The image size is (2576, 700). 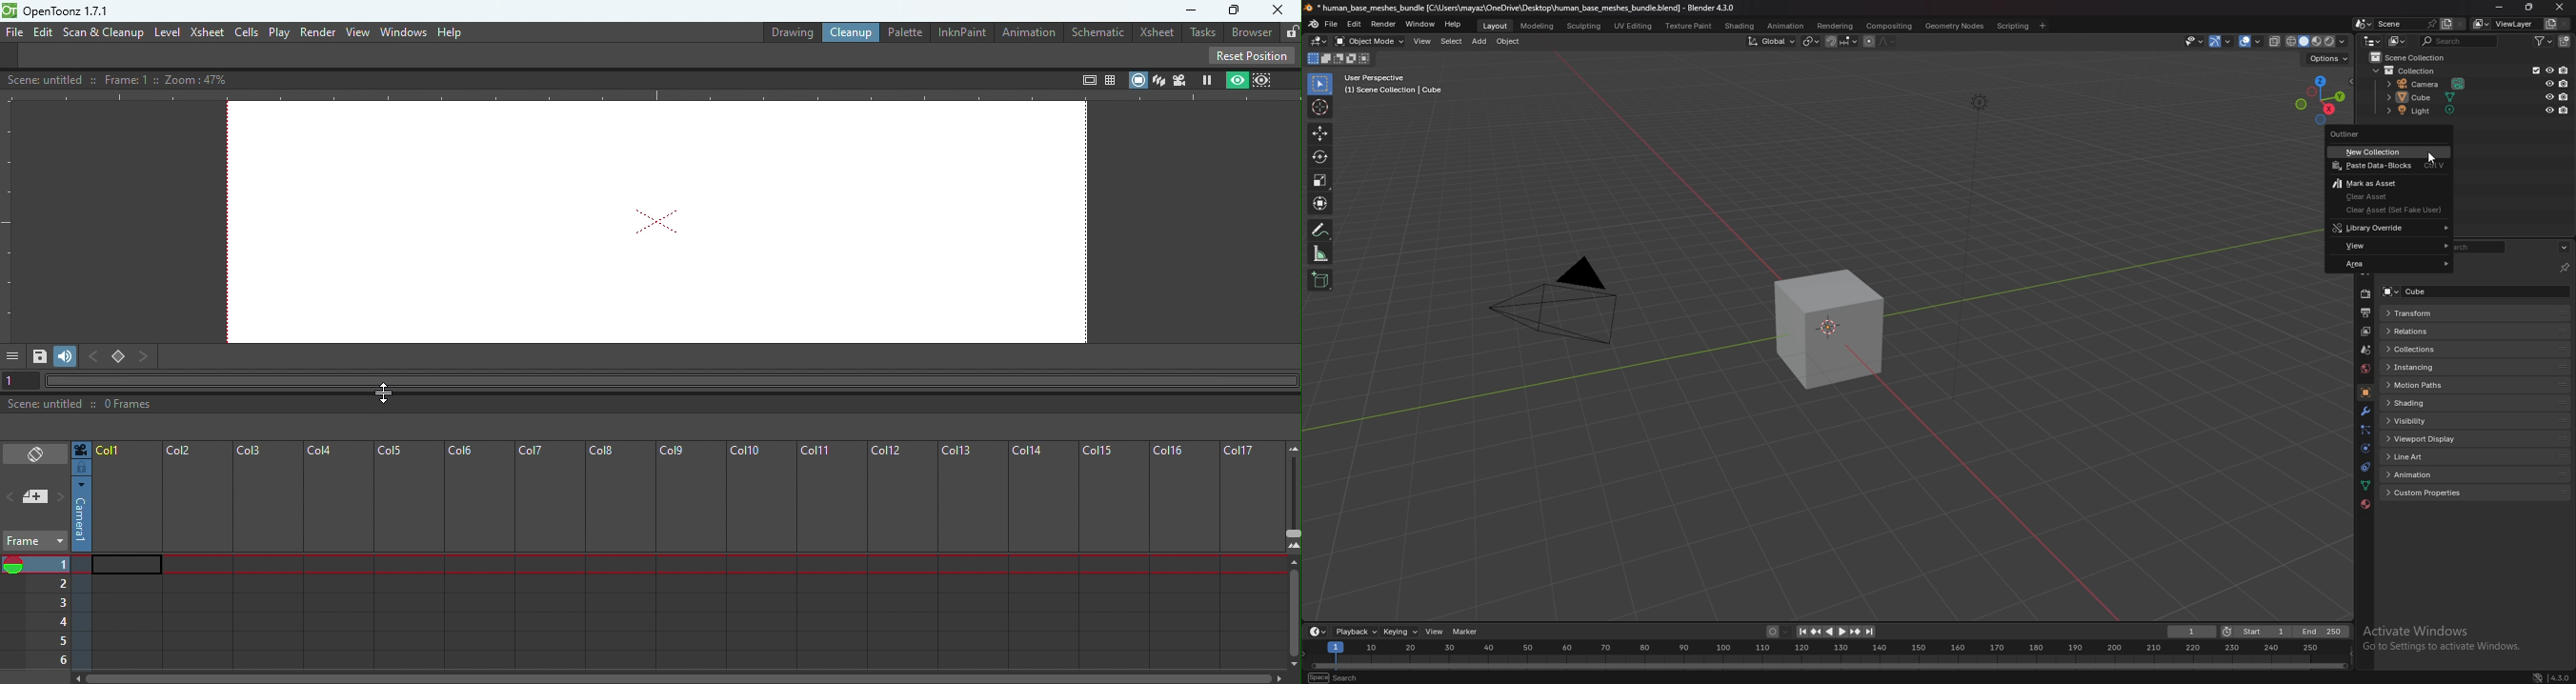 I want to click on Horizontal scroll bar", so click(x=667, y=382).